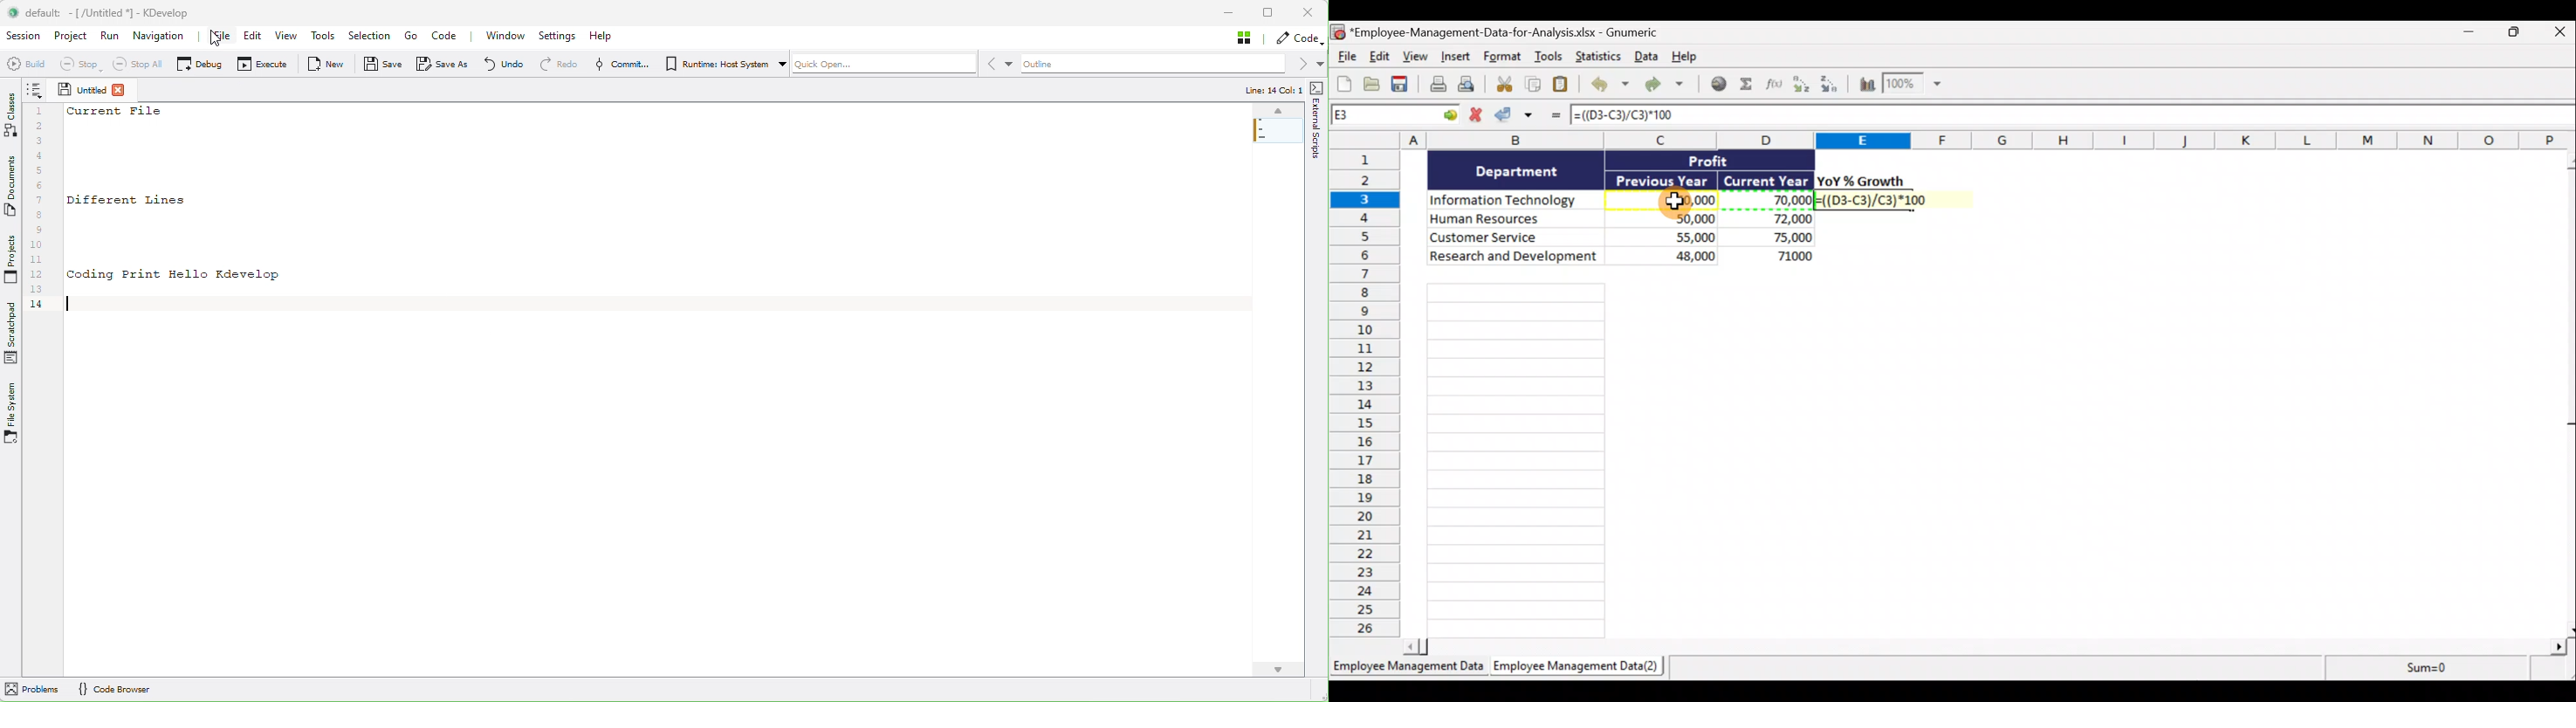  Describe the element at coordinates (1750, 85) in the screenshot. I see `Sum into the current cell` at that location.